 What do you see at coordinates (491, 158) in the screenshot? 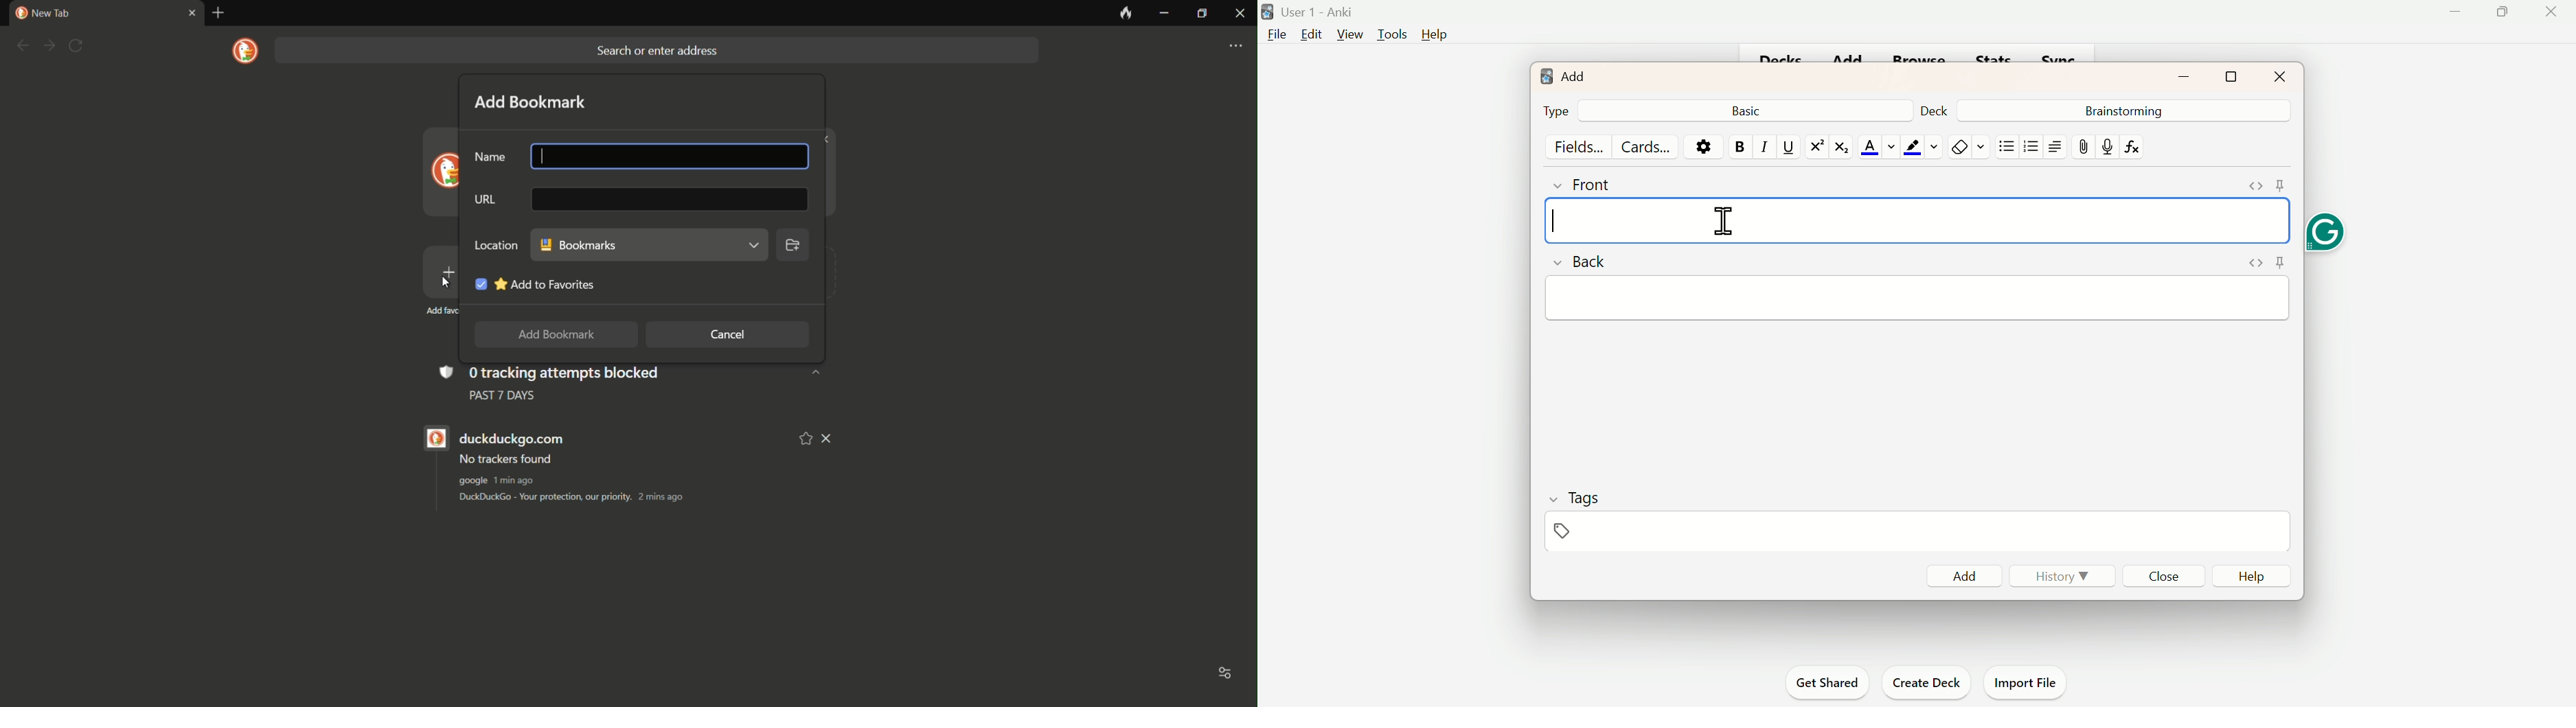
I see `name` at bounding box center [491, 158].